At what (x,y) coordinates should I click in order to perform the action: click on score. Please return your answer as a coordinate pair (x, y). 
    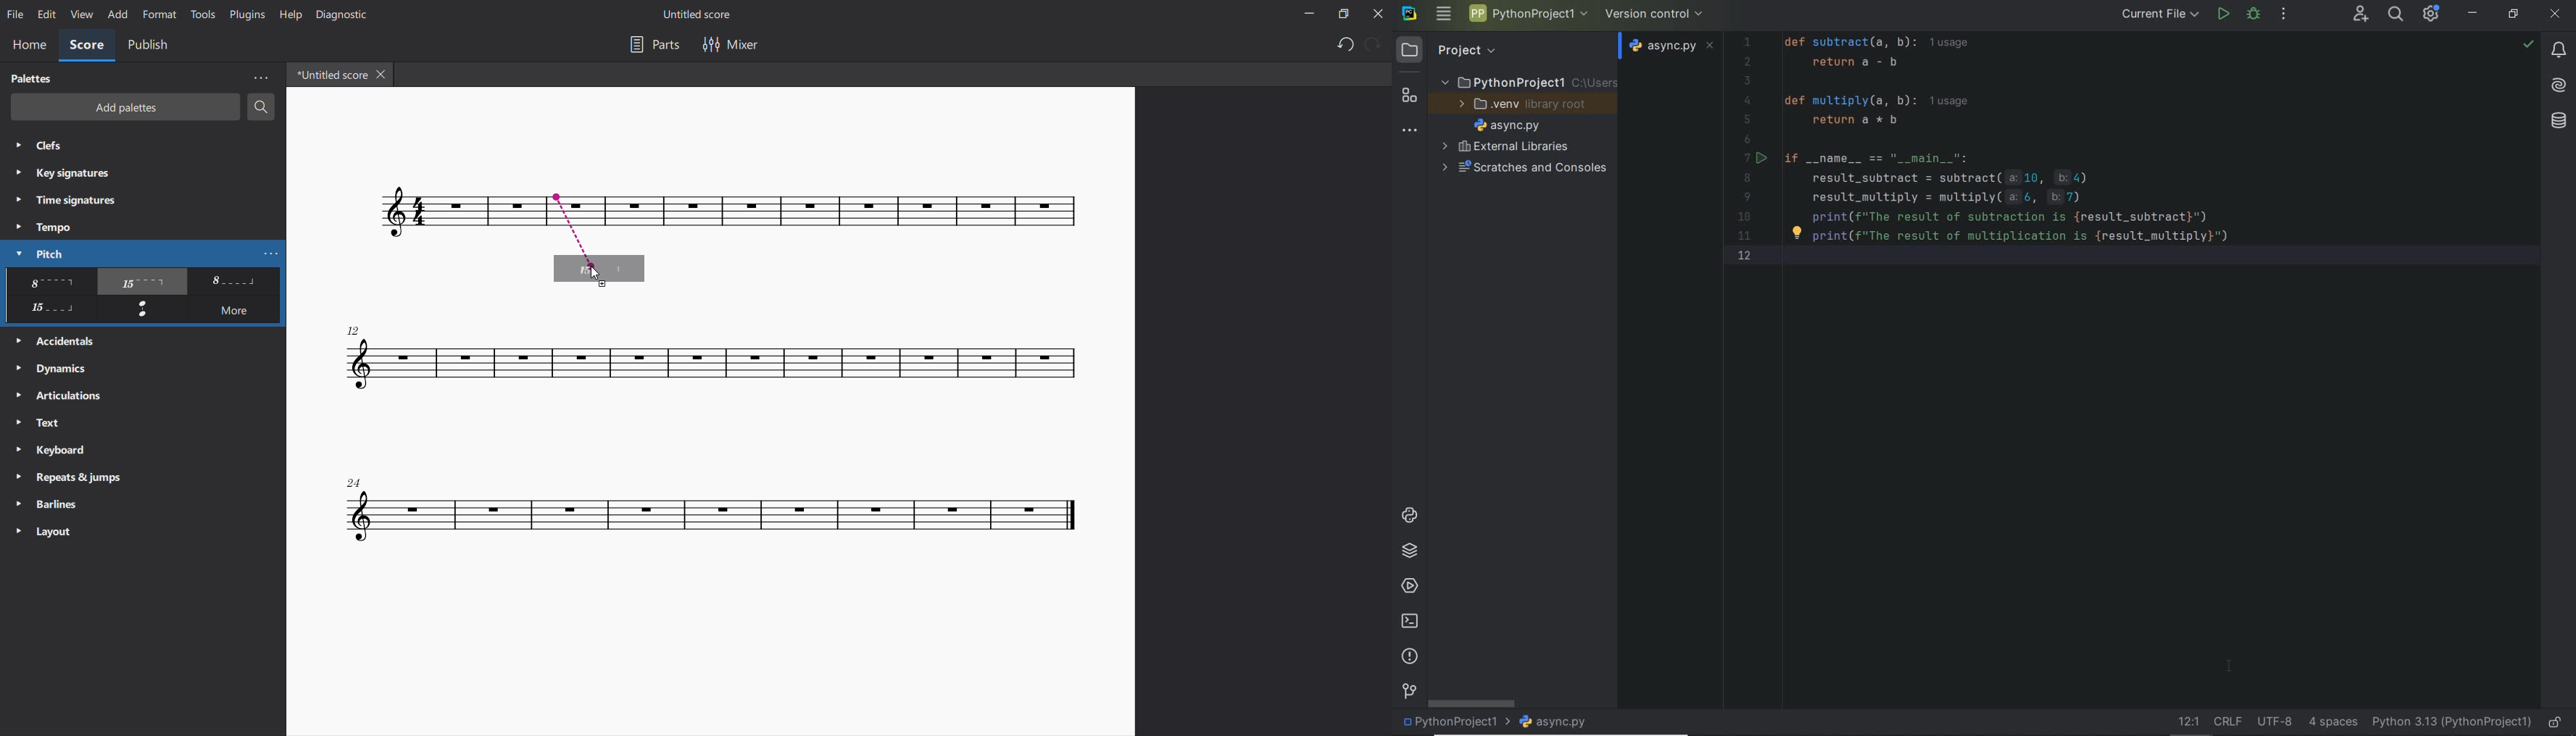
    Looking at the image, I should click on (712, 509).